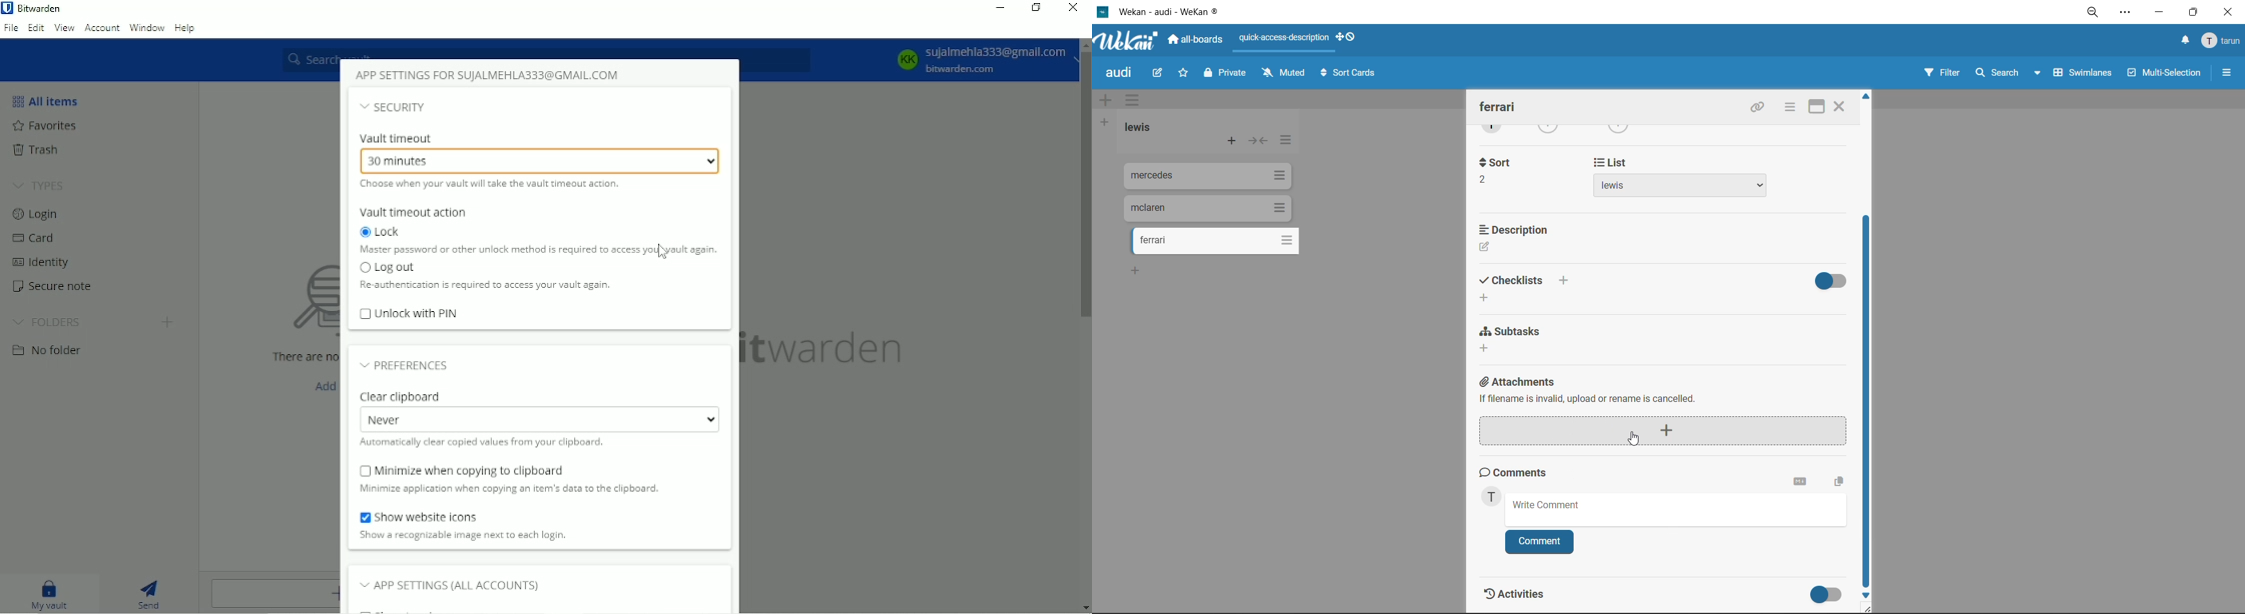 The image size is (2268, 616). What do you see at coordinates (1943, 73) in the screenshot?
I see `filter` at bounding box center [1943, 73].